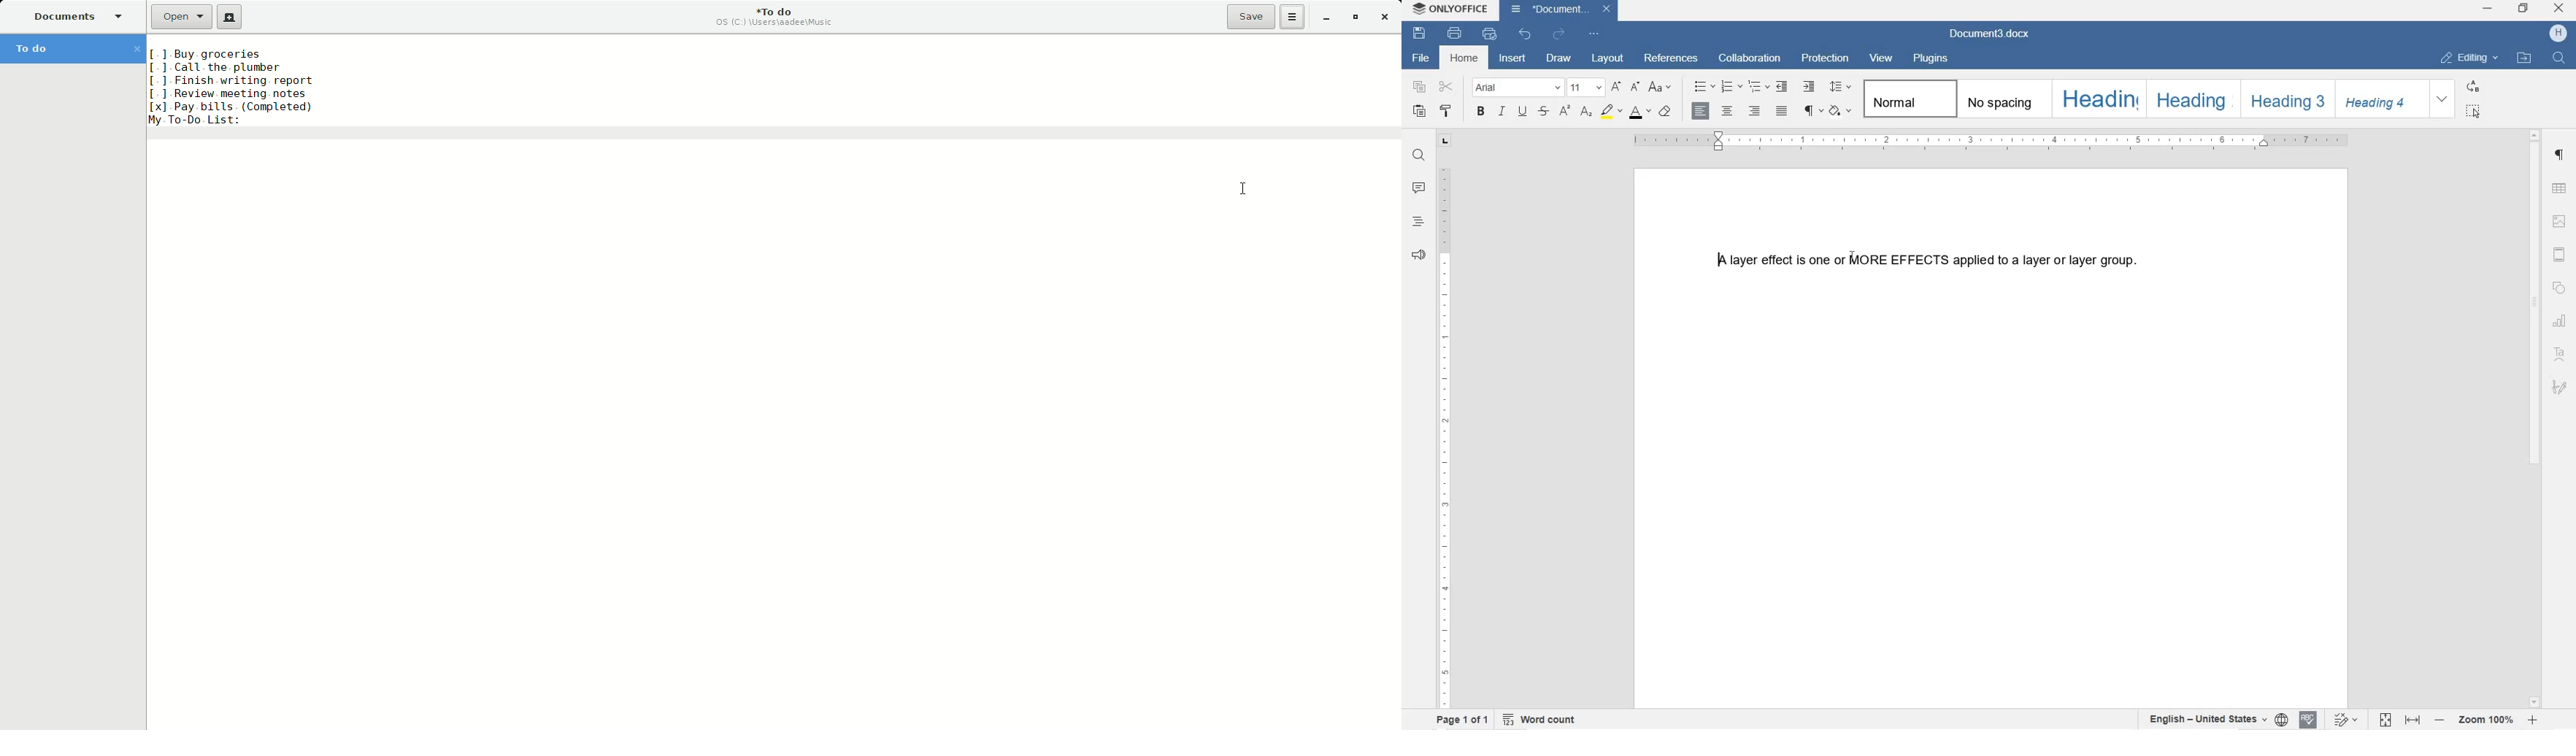 Image resolution: width=2576 pixels, height=756 pixels. I want to click on A layer effect is one or MORE EFFECTS applied to a layer or layer group., so click(1931, 260).